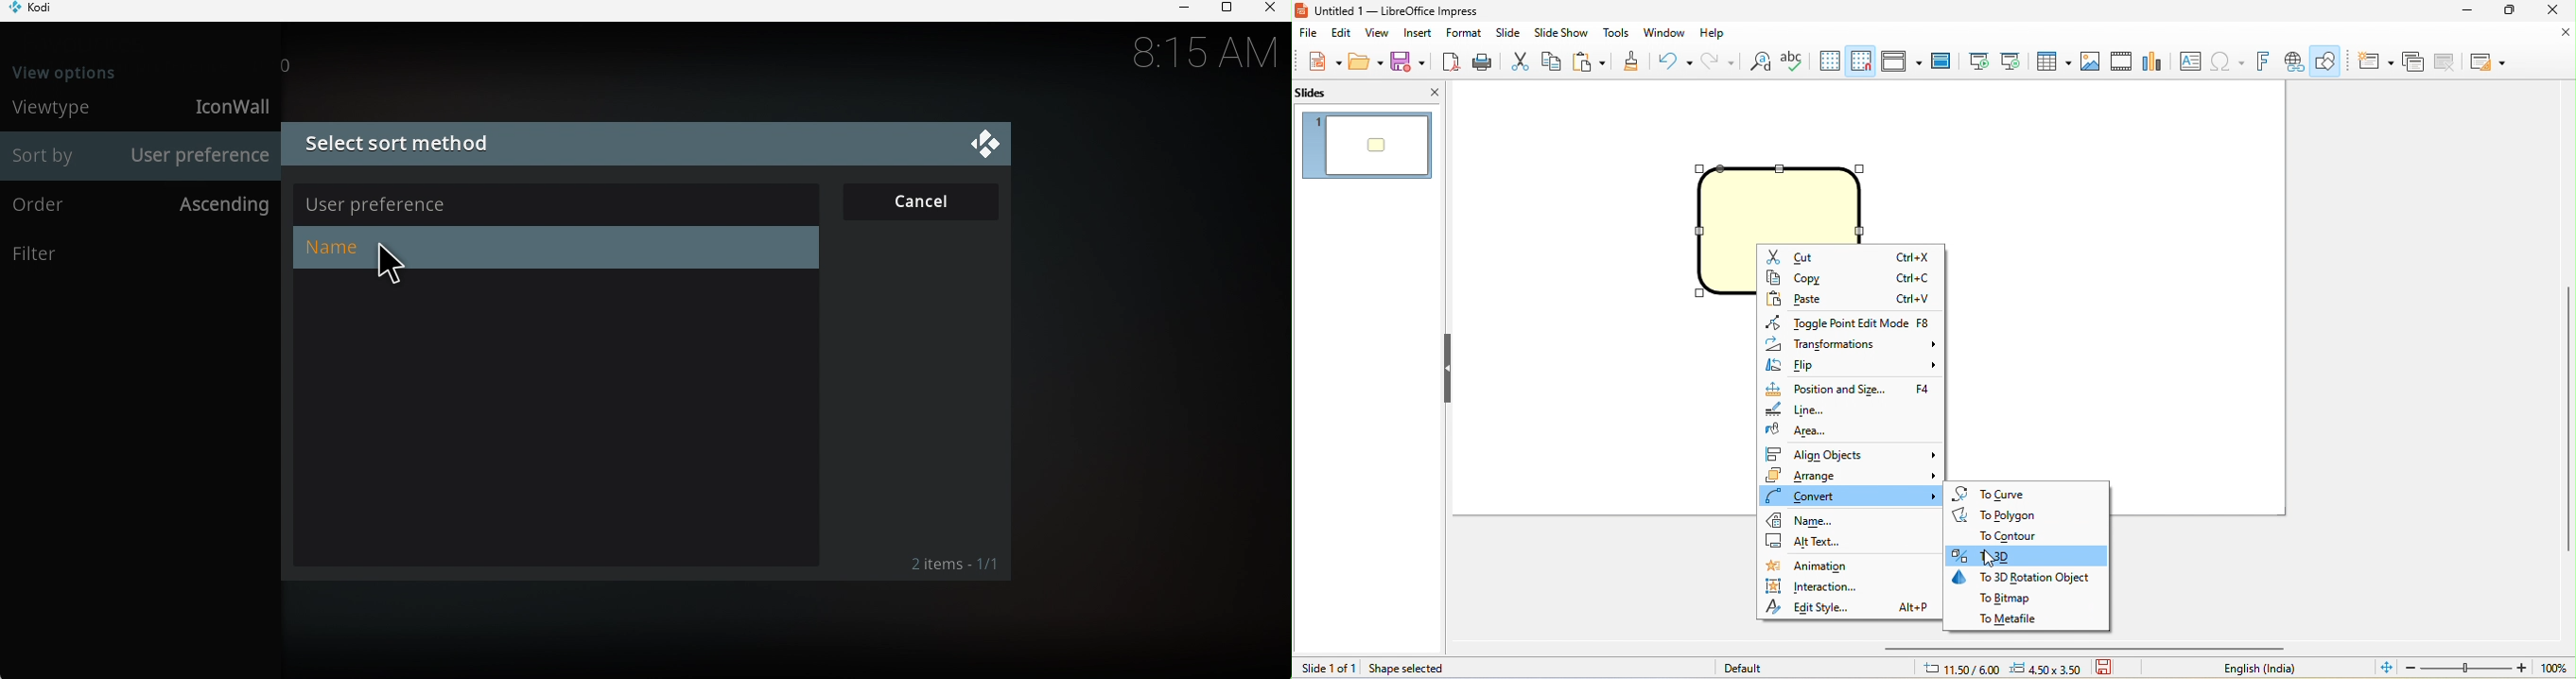  Describe the element at coordinates (1518, 60) in the screenshot. I see `cut` at that location.